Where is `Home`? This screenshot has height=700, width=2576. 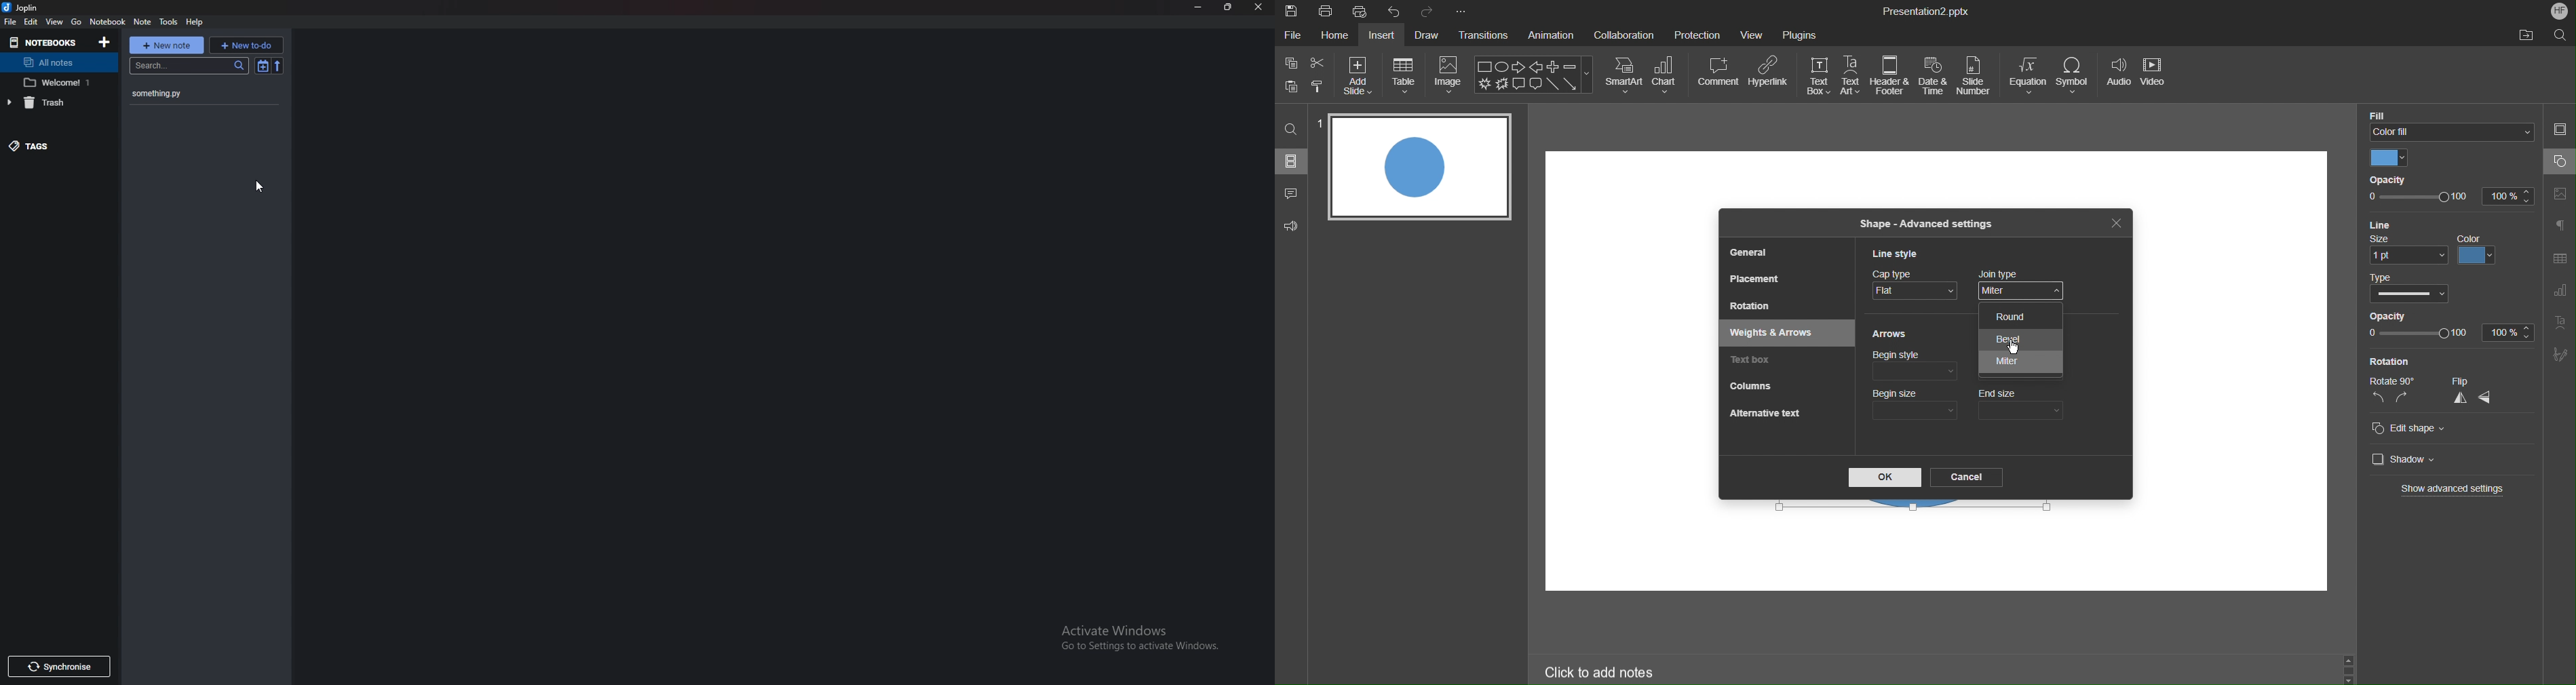 Home is located at coordinates (1333, 36).